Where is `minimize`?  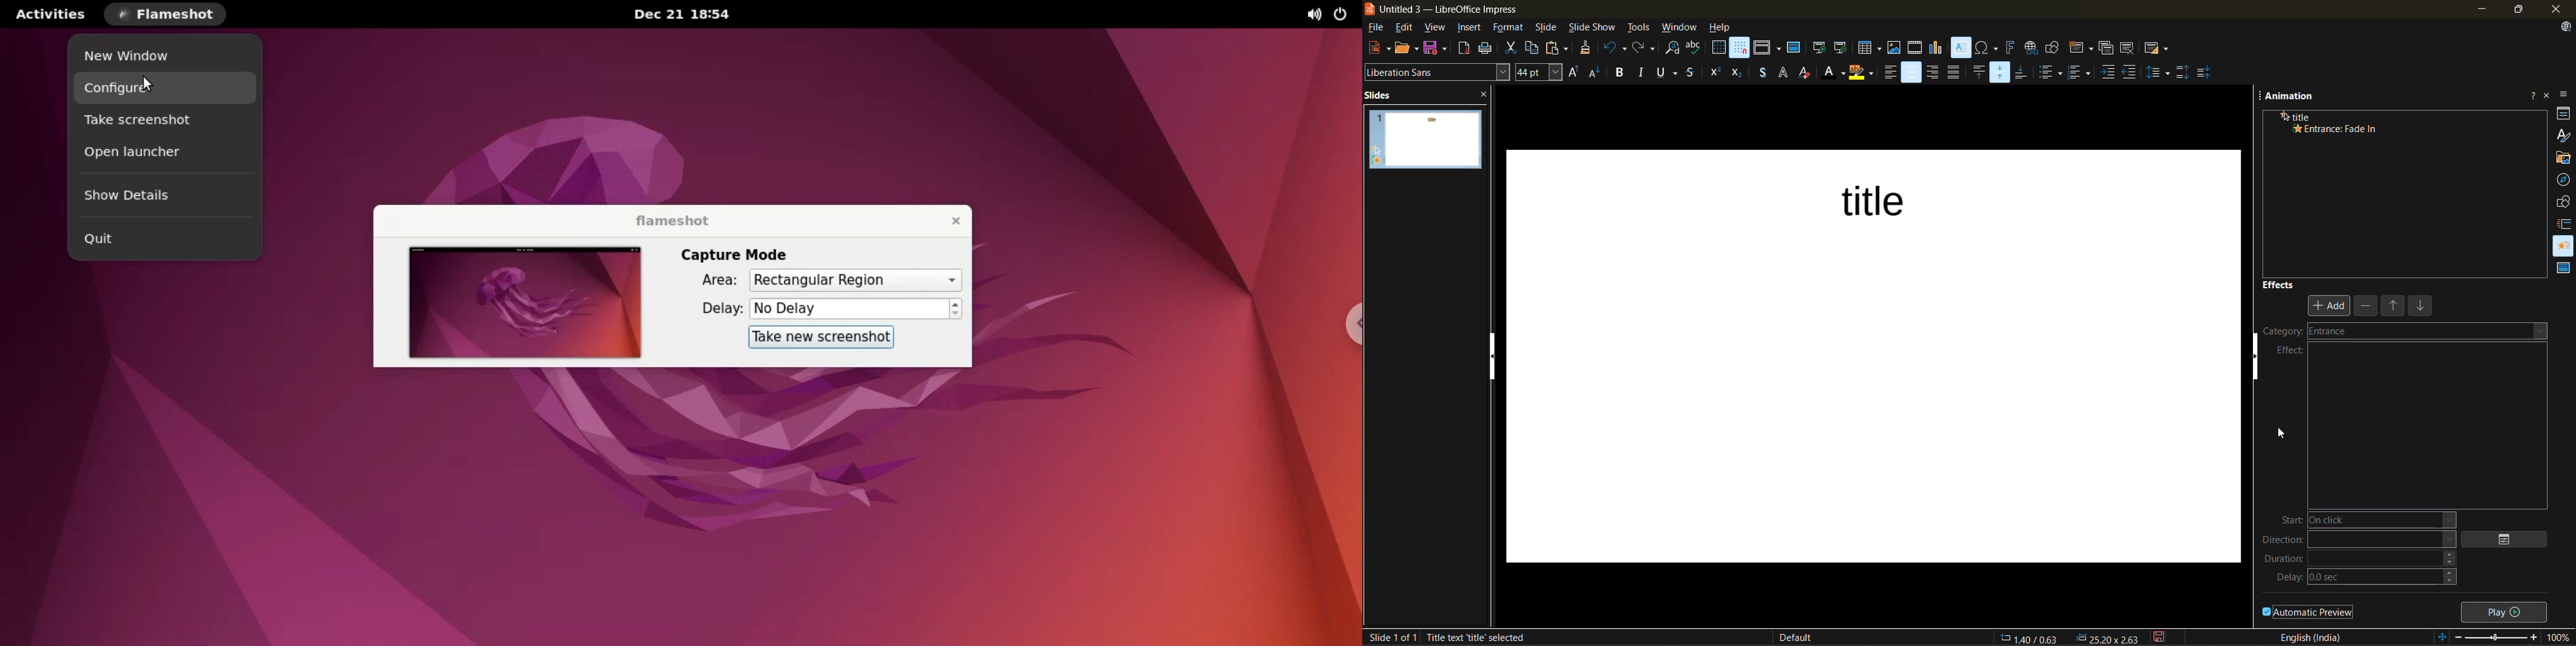 minimize is located at coordinates (2480, 9).